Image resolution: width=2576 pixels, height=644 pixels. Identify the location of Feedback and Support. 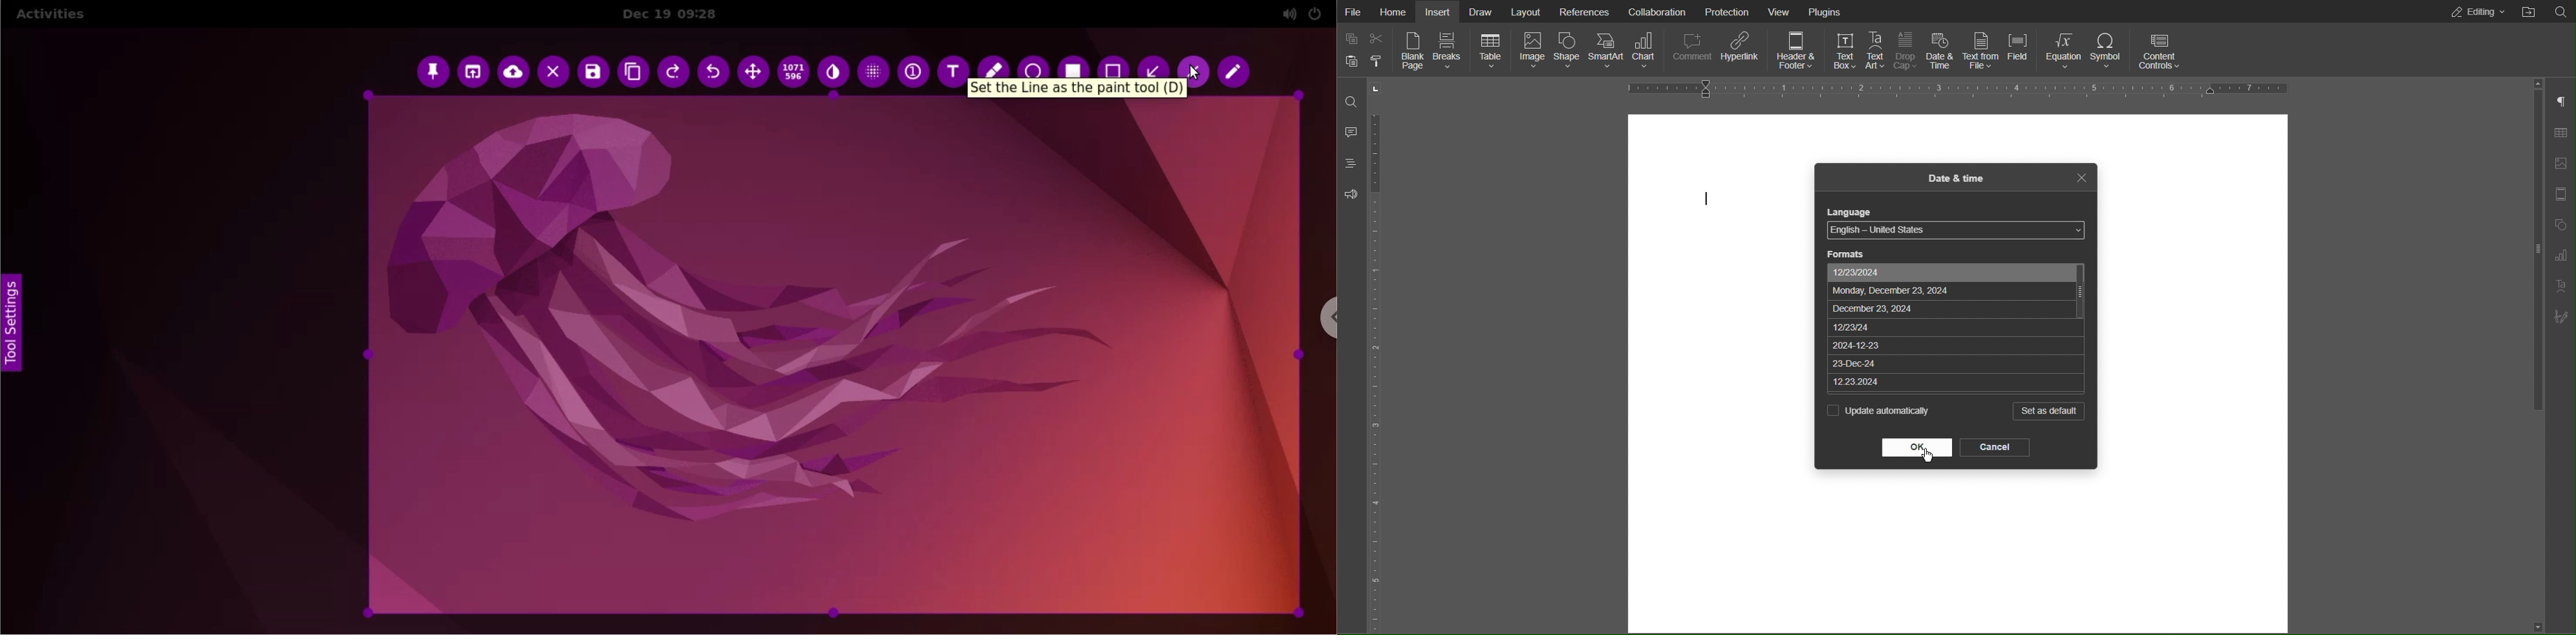
(1349, 195).